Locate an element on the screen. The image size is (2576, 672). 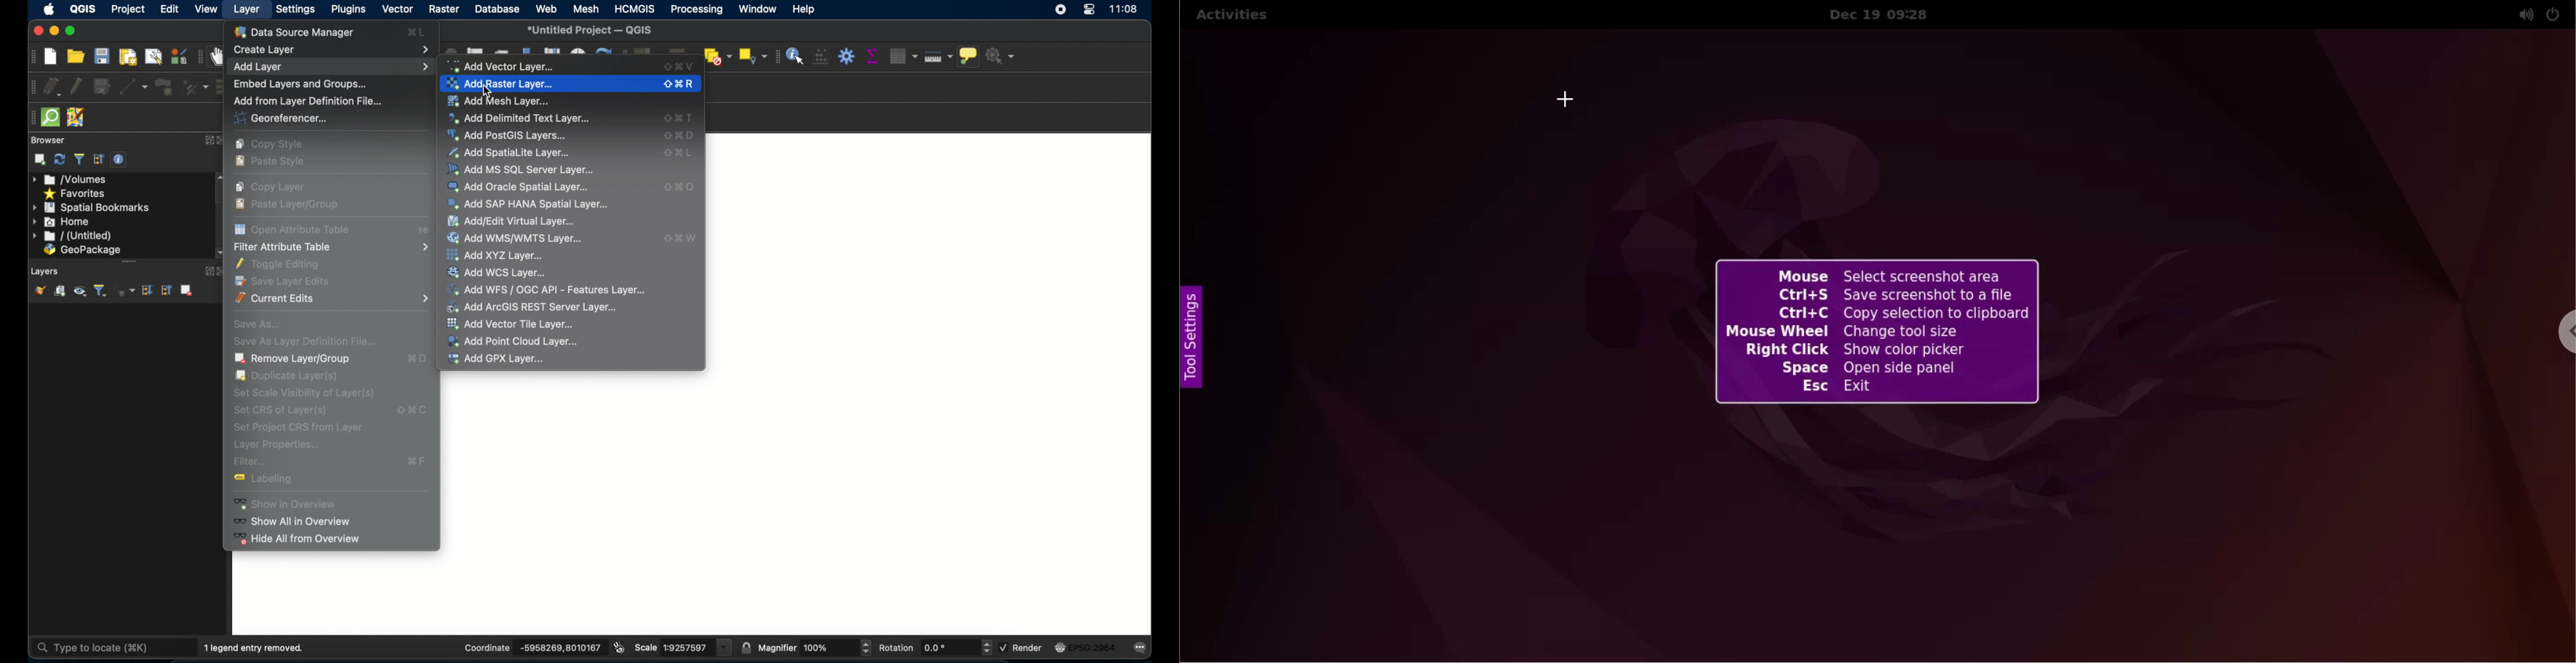
add arcgis rest server layer is located at coordinates (533, 307).